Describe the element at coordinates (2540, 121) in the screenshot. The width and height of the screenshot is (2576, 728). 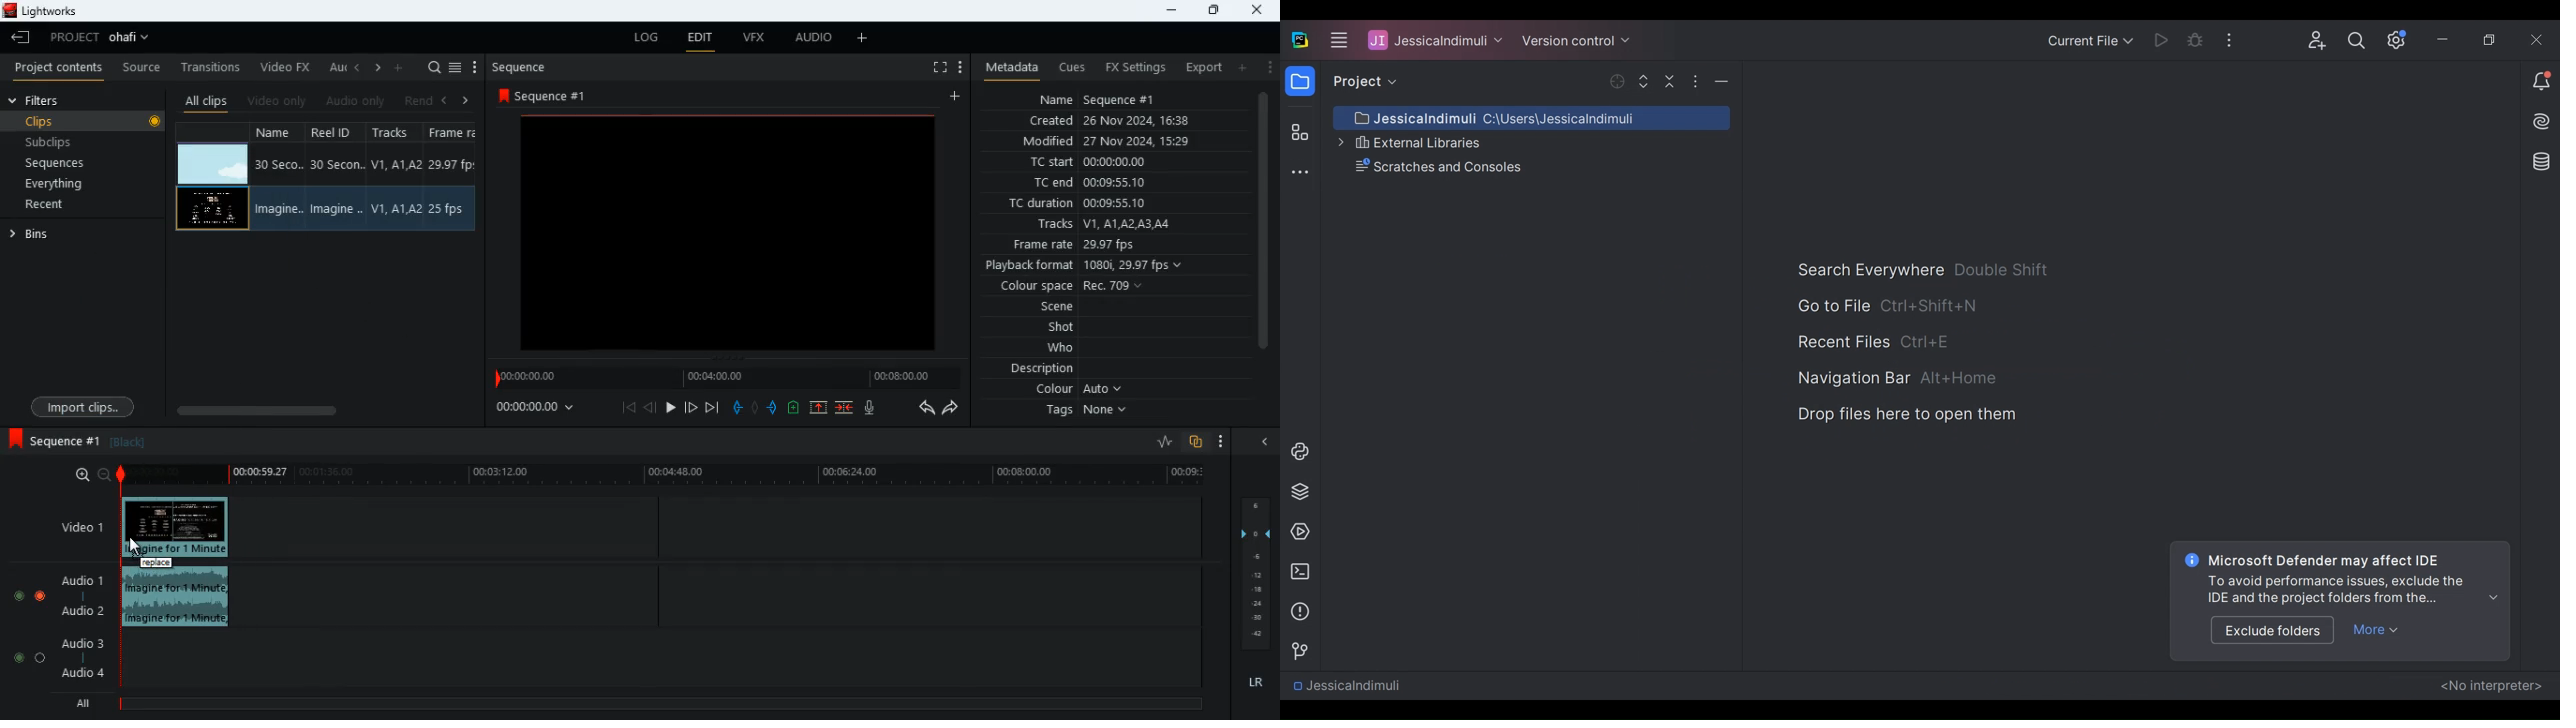
I see `AI Assistant` at that location.